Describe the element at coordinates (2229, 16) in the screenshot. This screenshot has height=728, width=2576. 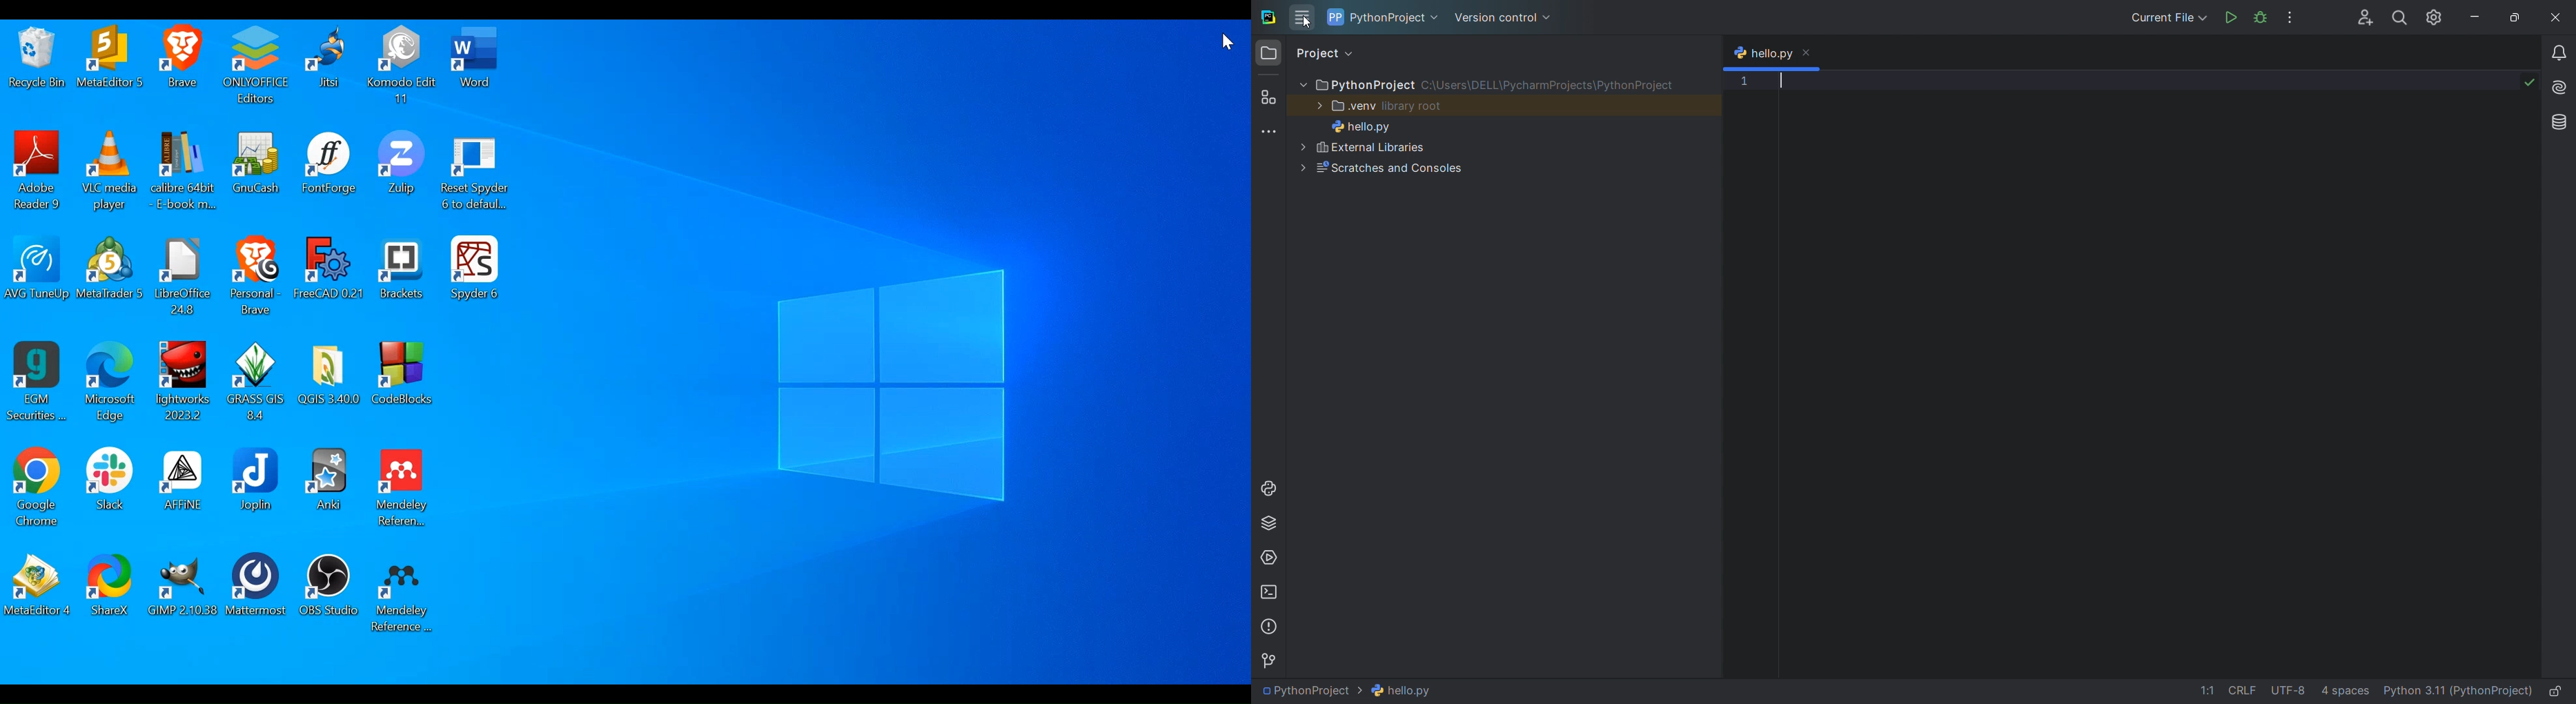
I see `run` at that location.